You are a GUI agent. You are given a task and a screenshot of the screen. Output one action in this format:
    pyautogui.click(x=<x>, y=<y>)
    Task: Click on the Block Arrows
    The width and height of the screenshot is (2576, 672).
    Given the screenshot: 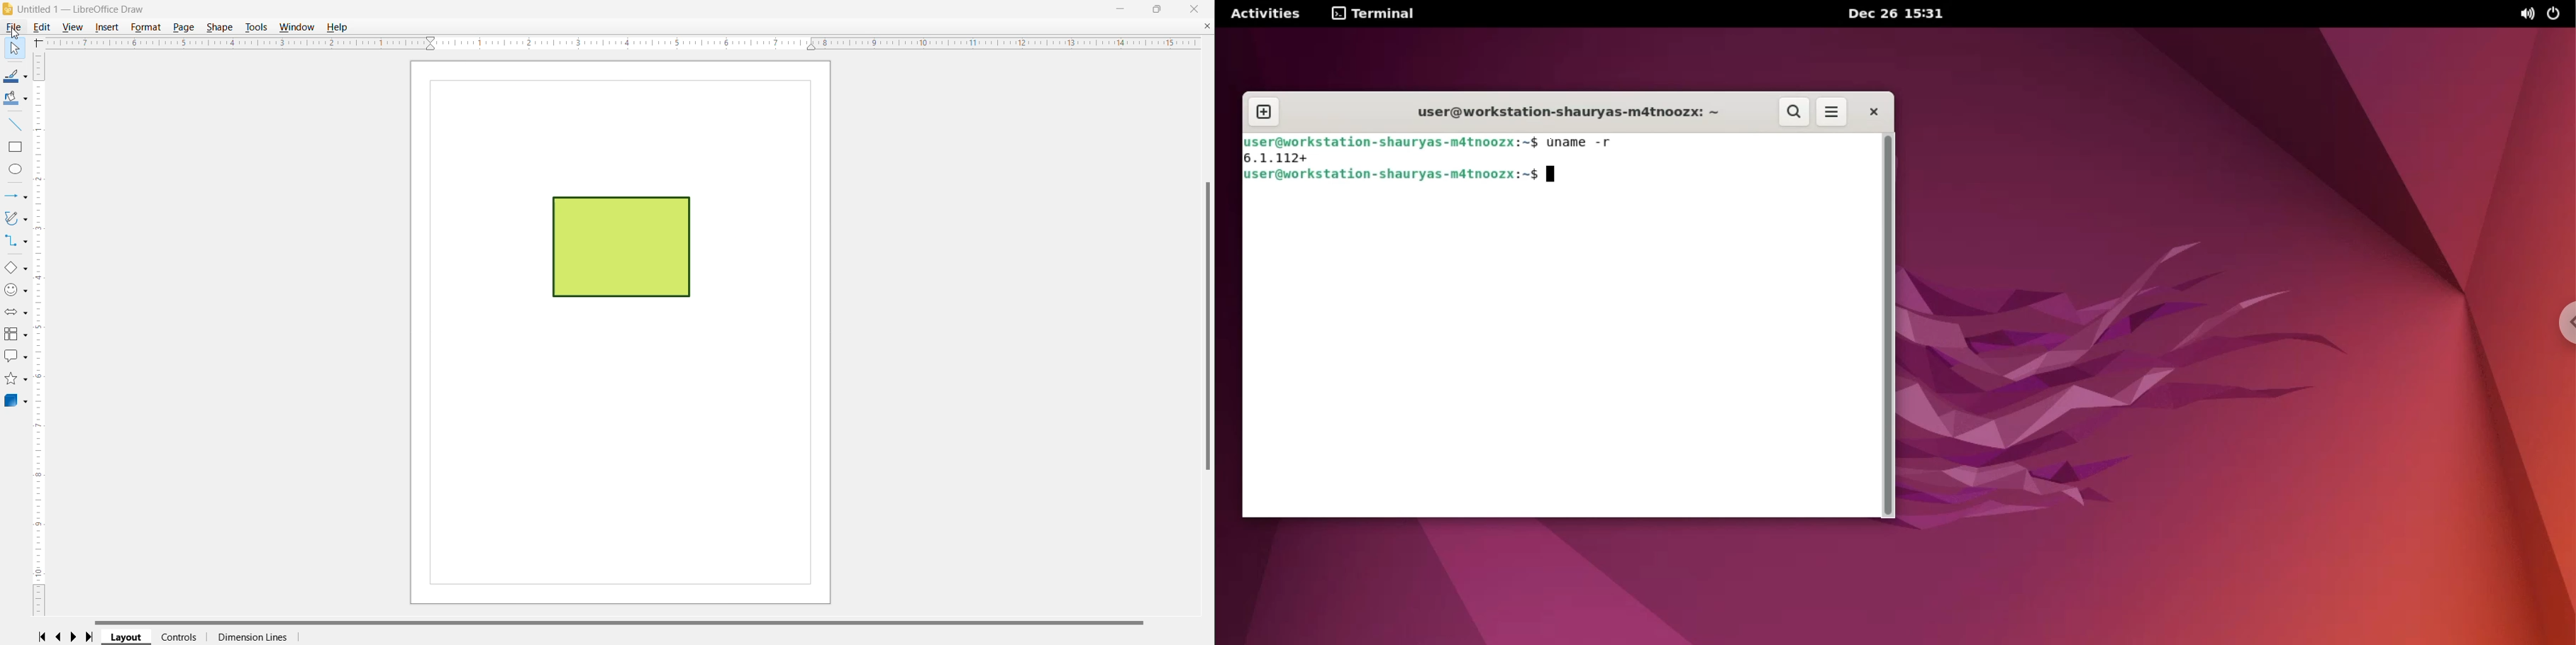 What is the action you would take?
    pyautogui.click(x=15, y=313)
    